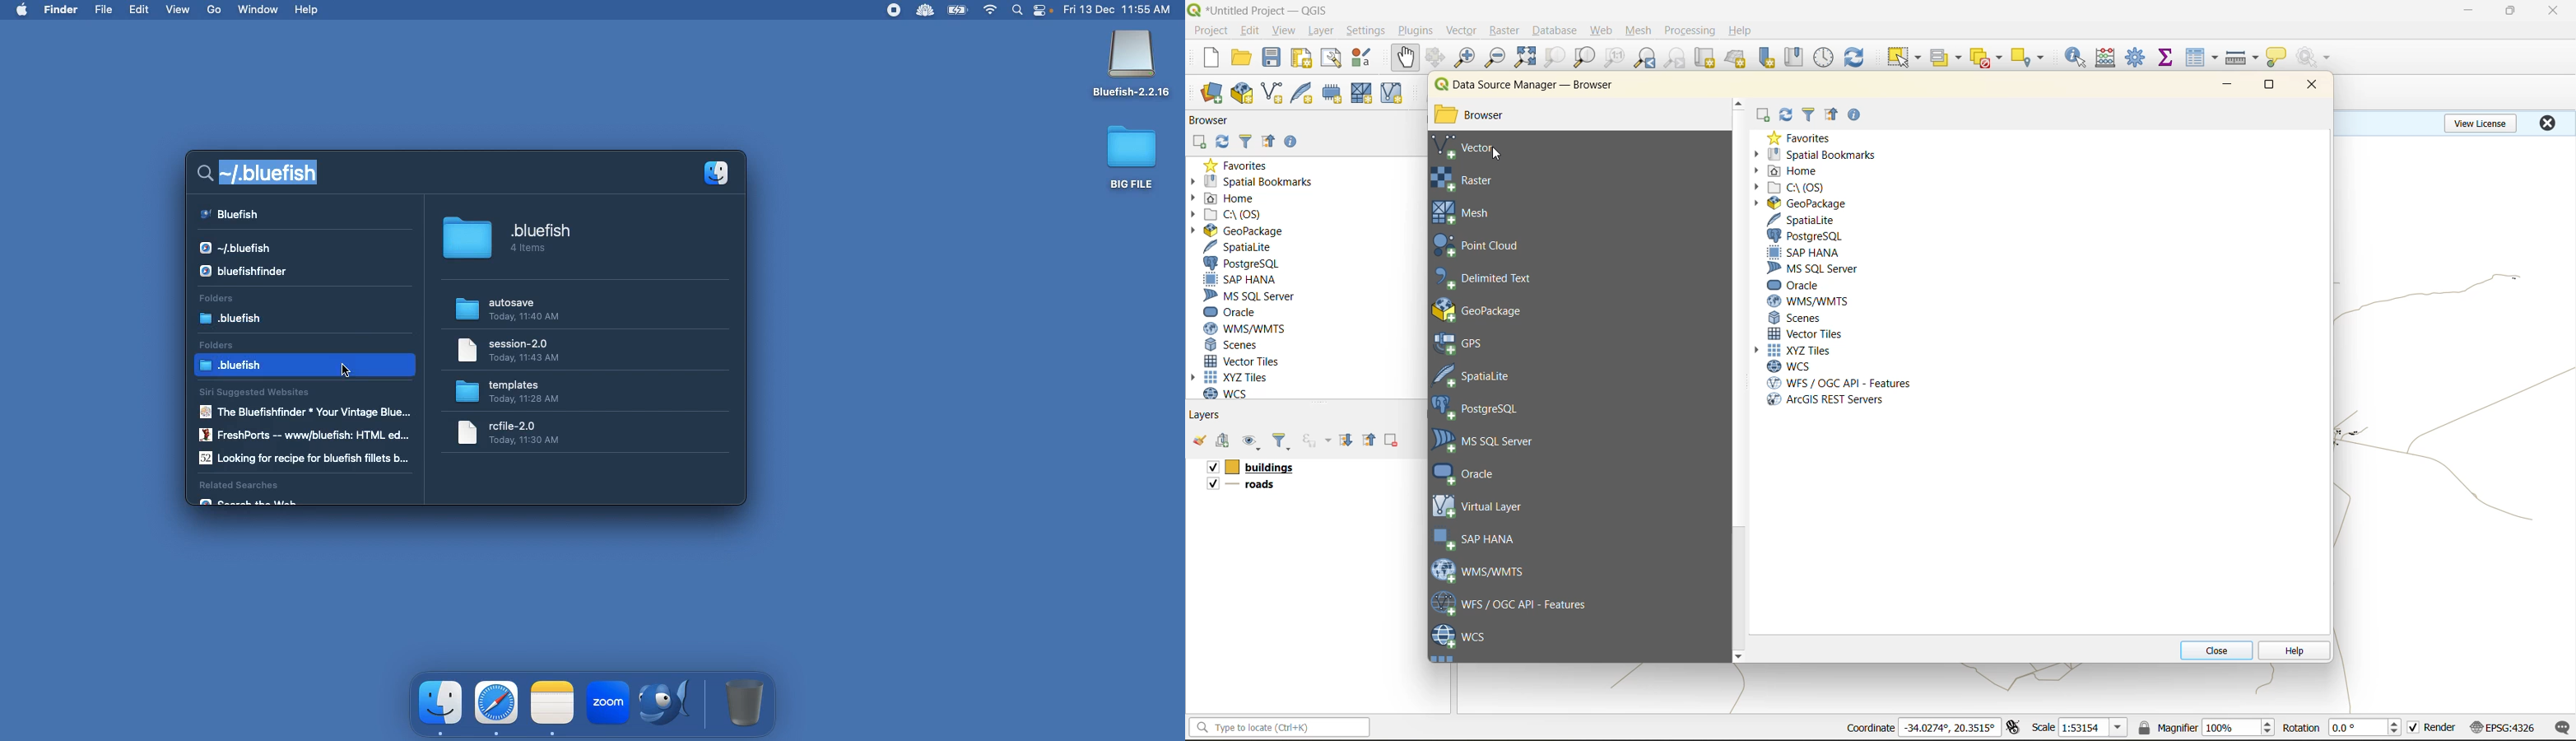 The image size is (2576, 756). Describe the element at coordinates (1123, 9) in the screenshot. I see `Date time` at that location.